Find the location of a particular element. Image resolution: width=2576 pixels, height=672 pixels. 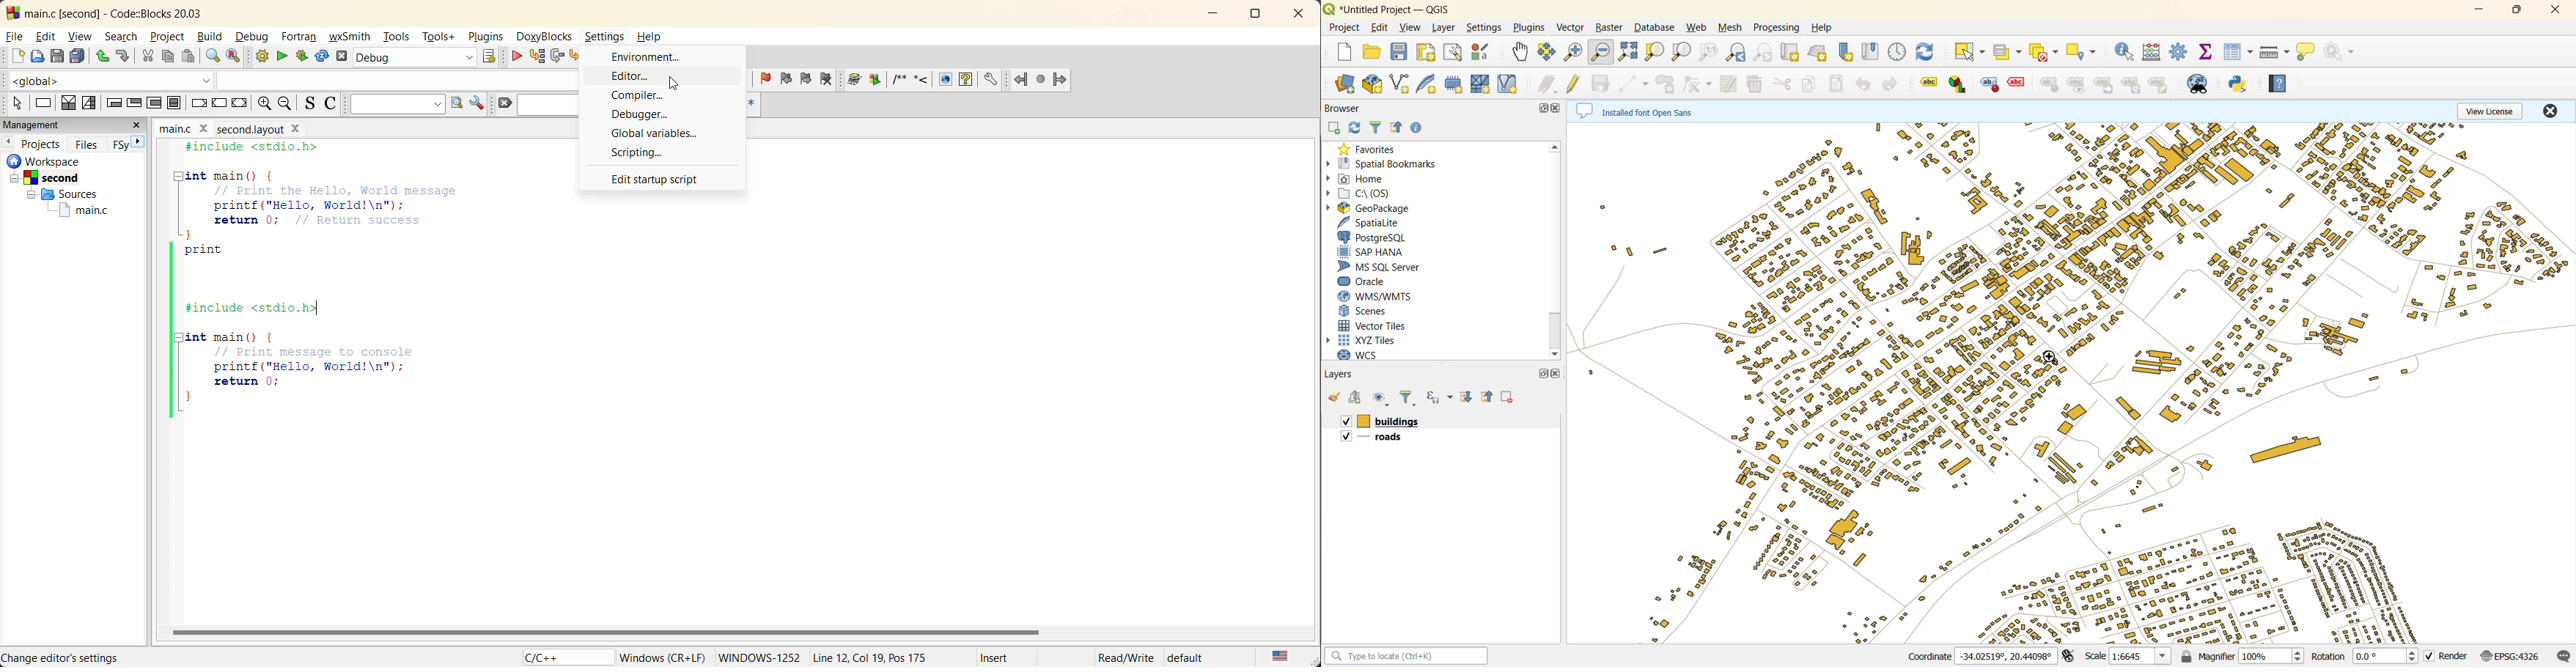

Line 12, Col 19, Pos 175 is located at coordinates (875, 655).